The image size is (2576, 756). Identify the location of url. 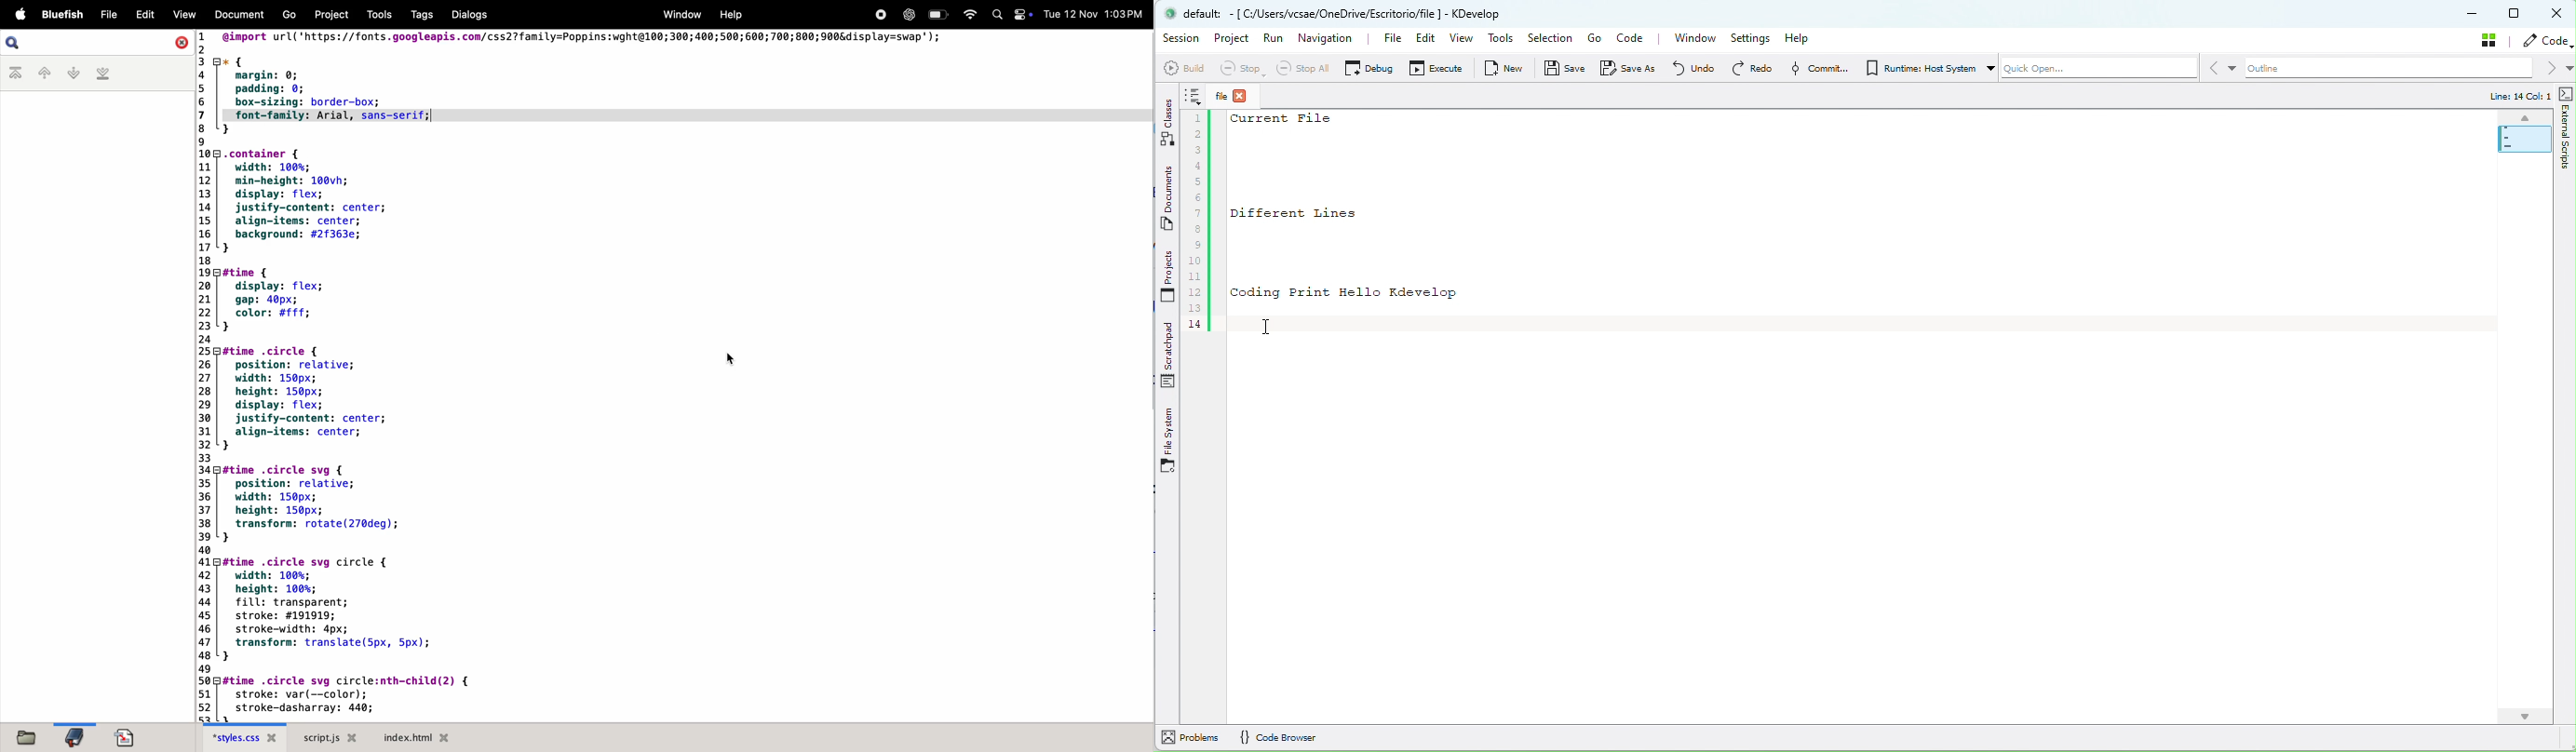
(642, 40).